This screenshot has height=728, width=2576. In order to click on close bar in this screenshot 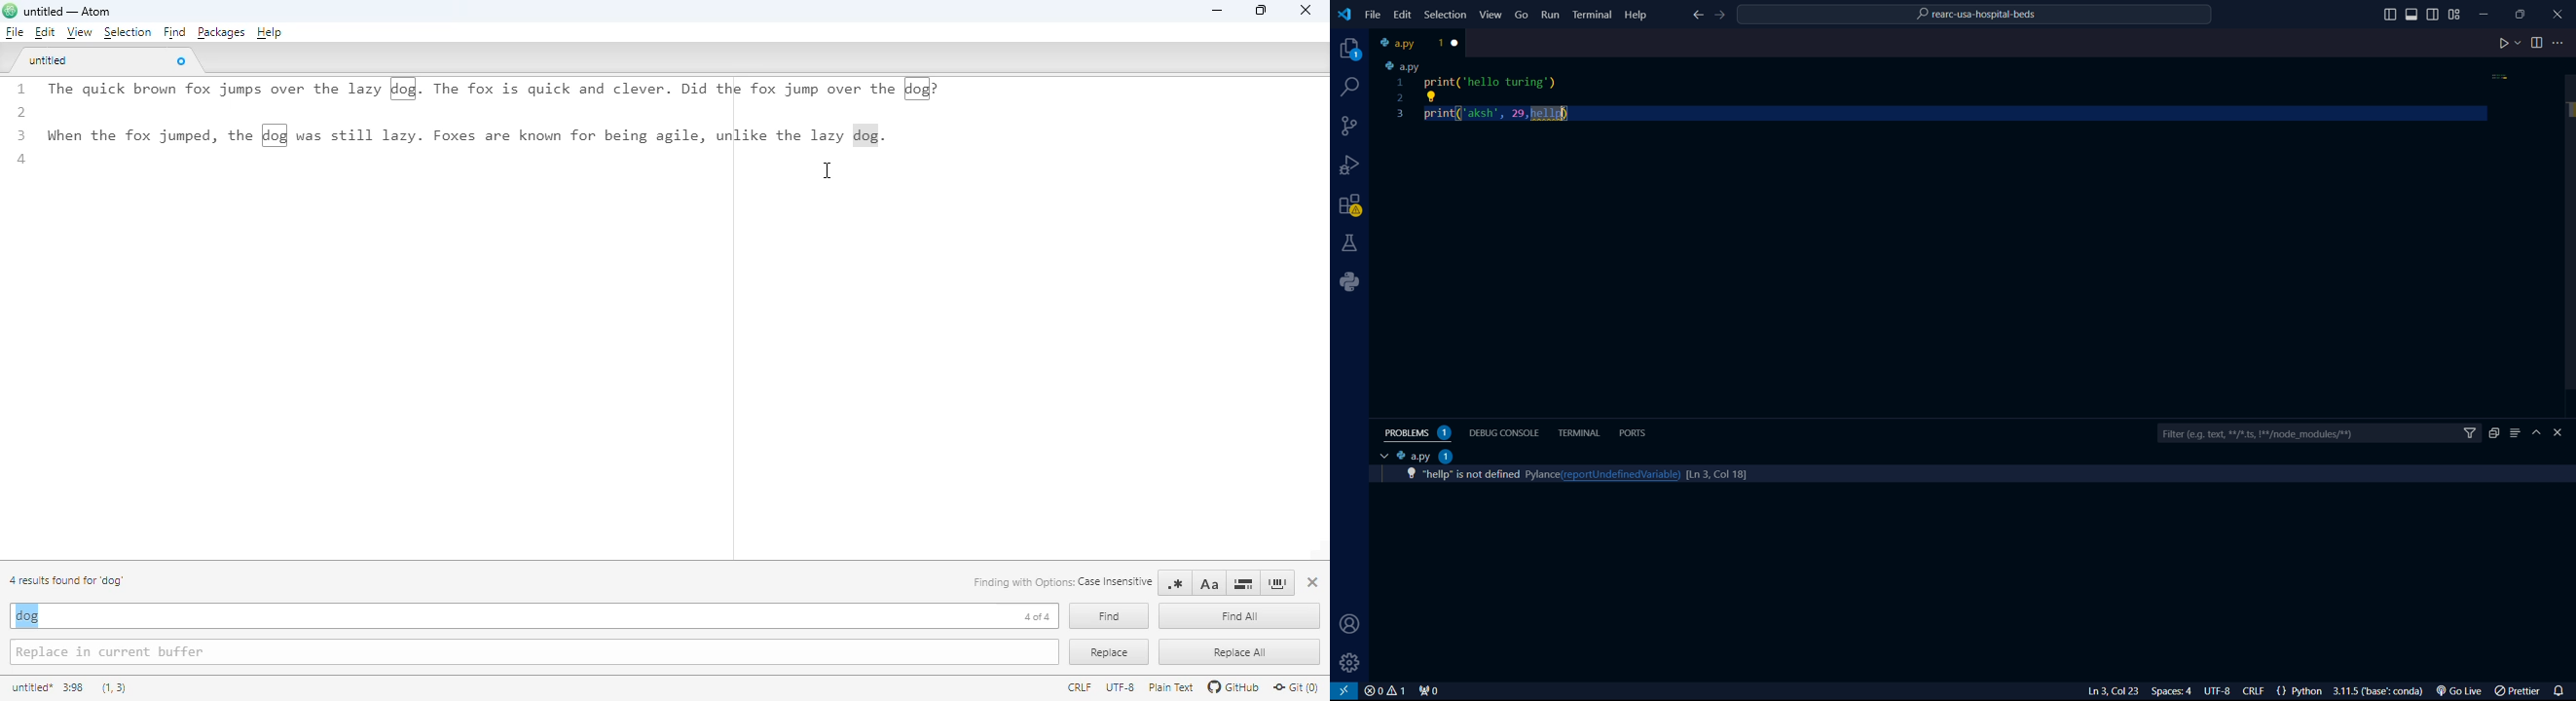, I will do `click(2564, 433)`.